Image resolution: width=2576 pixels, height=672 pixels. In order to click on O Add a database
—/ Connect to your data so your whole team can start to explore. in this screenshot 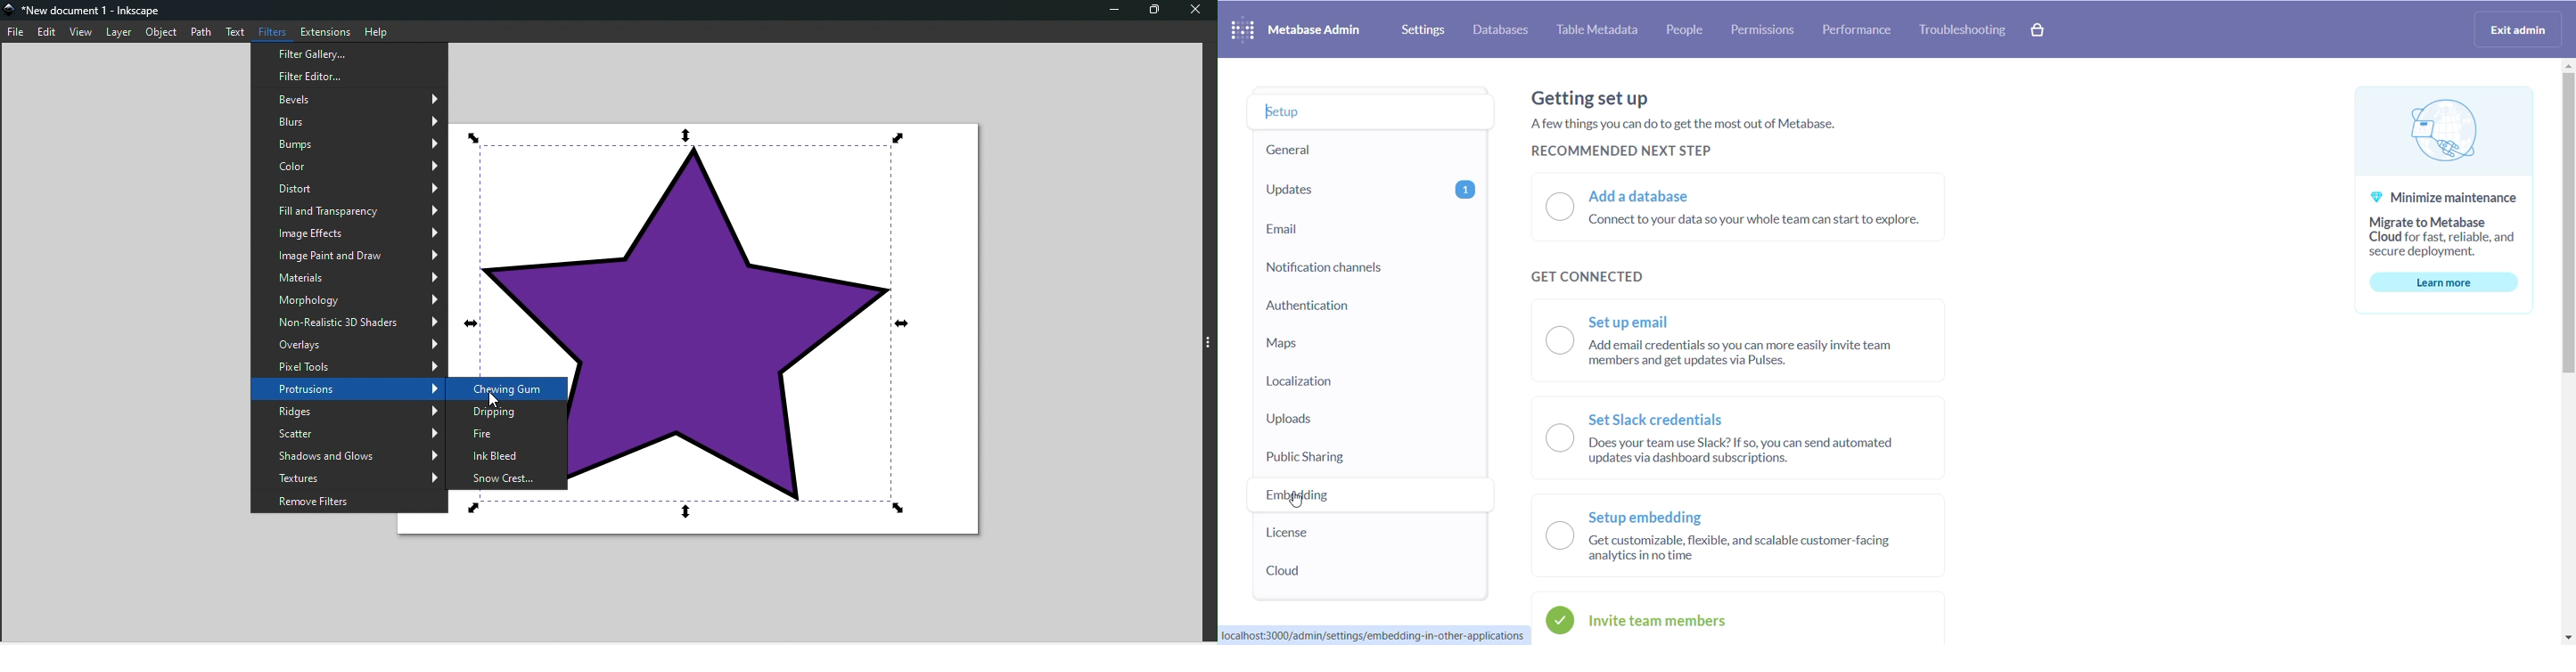, I will do `click(1736, 207)`.